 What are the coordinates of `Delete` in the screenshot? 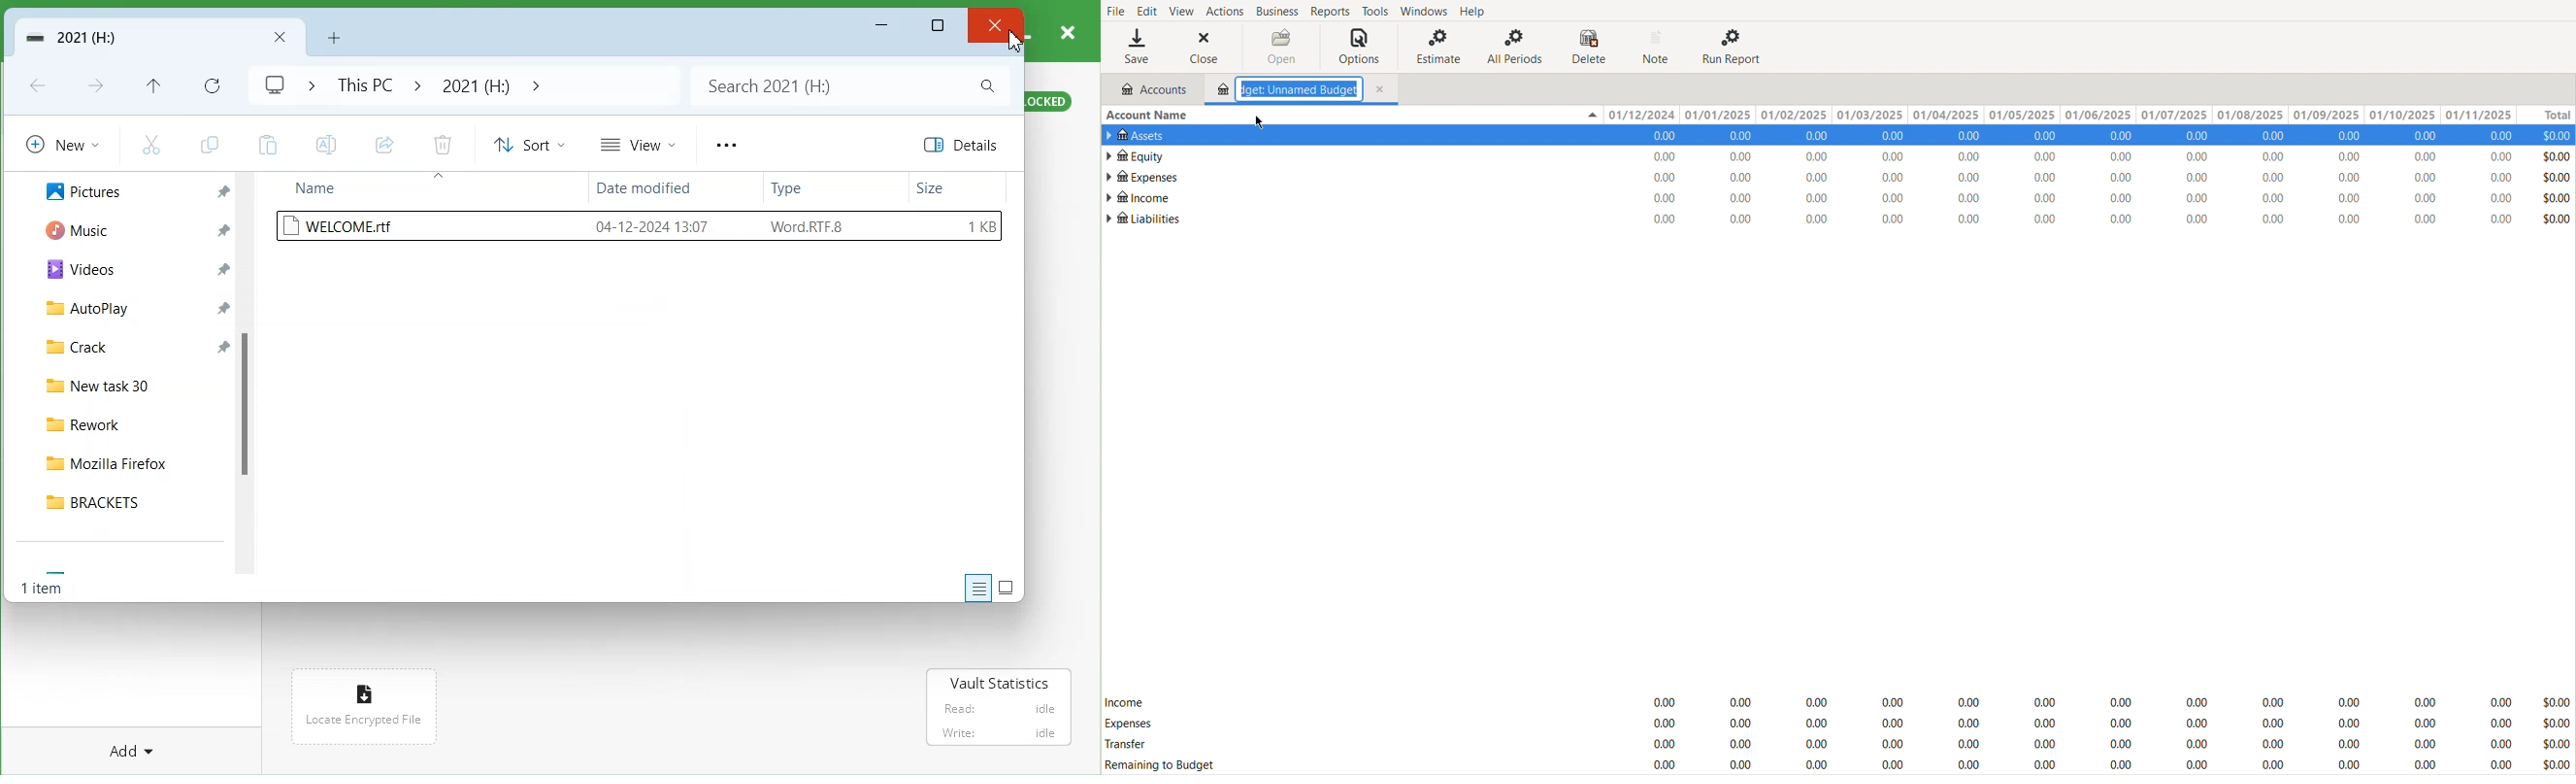 It's located at (443, 144).